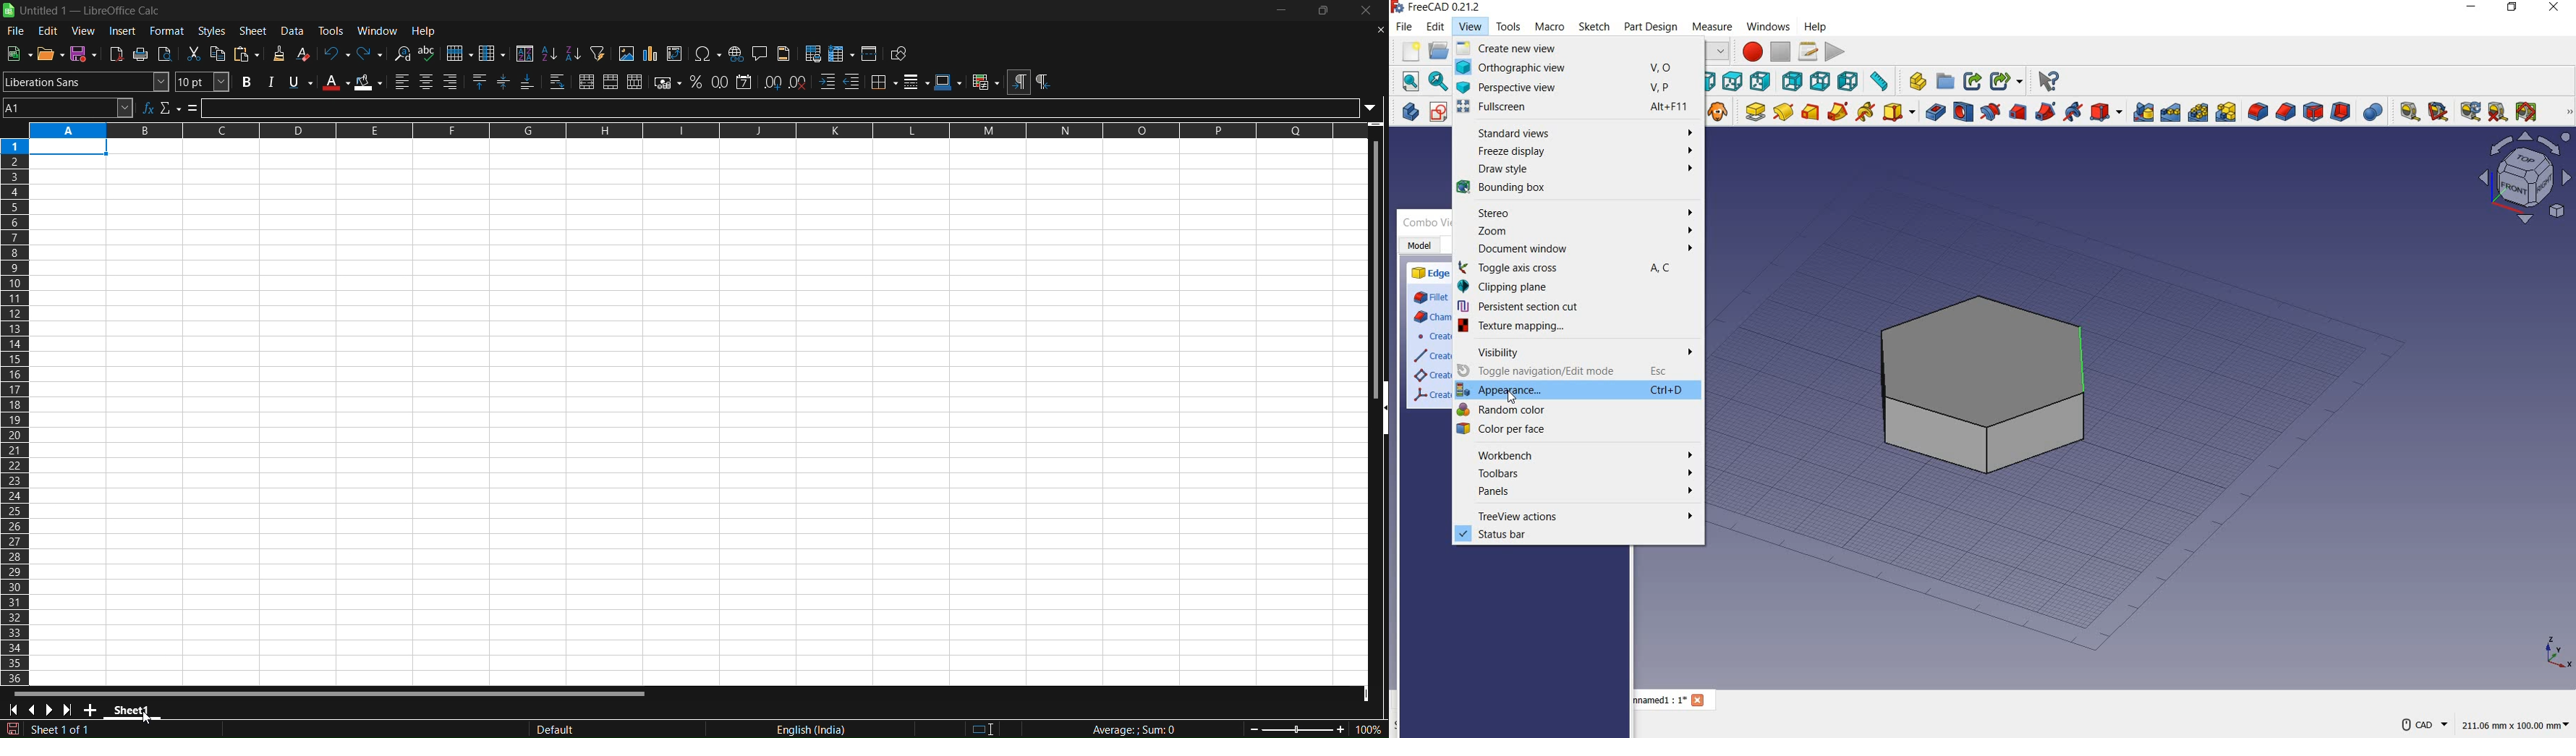  What do you see at coordinates (1962, 112) in the screenshot?
I see `hole` at bounding box center [1962, 112].